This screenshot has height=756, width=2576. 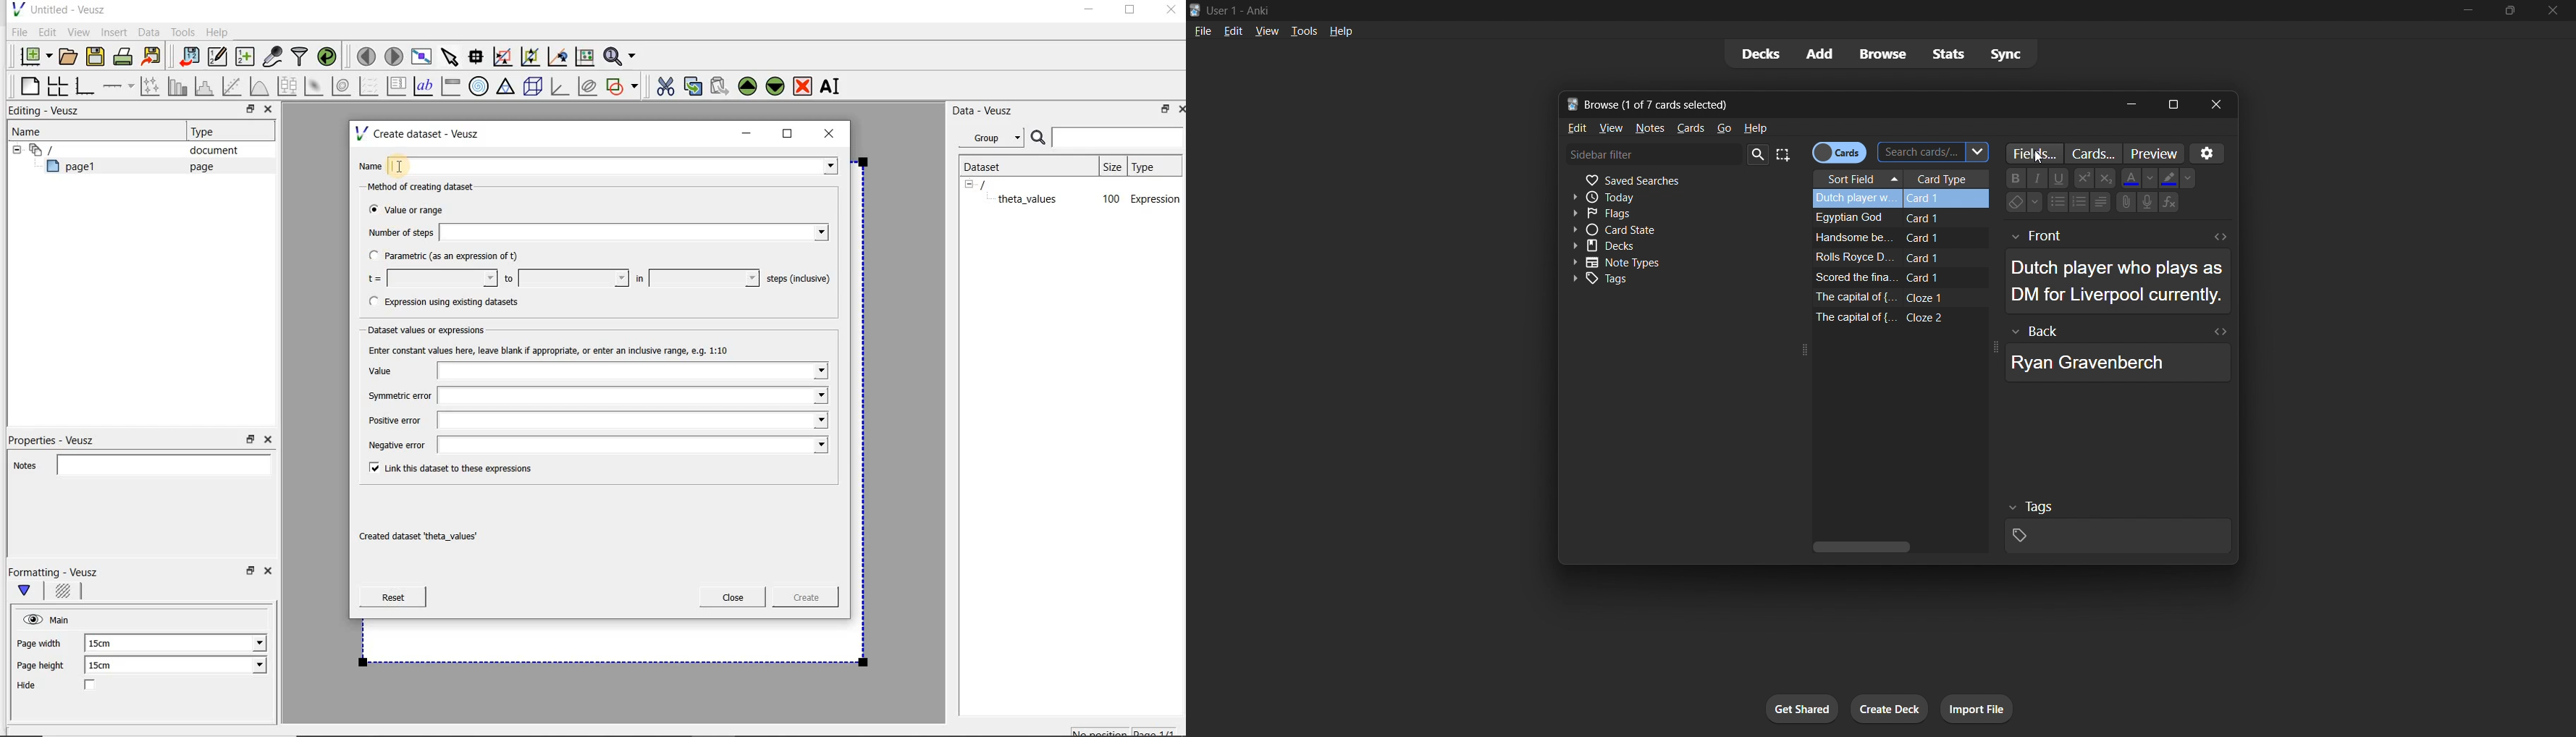 I want to click on rename the selected widget, so click(x=833, y=86).